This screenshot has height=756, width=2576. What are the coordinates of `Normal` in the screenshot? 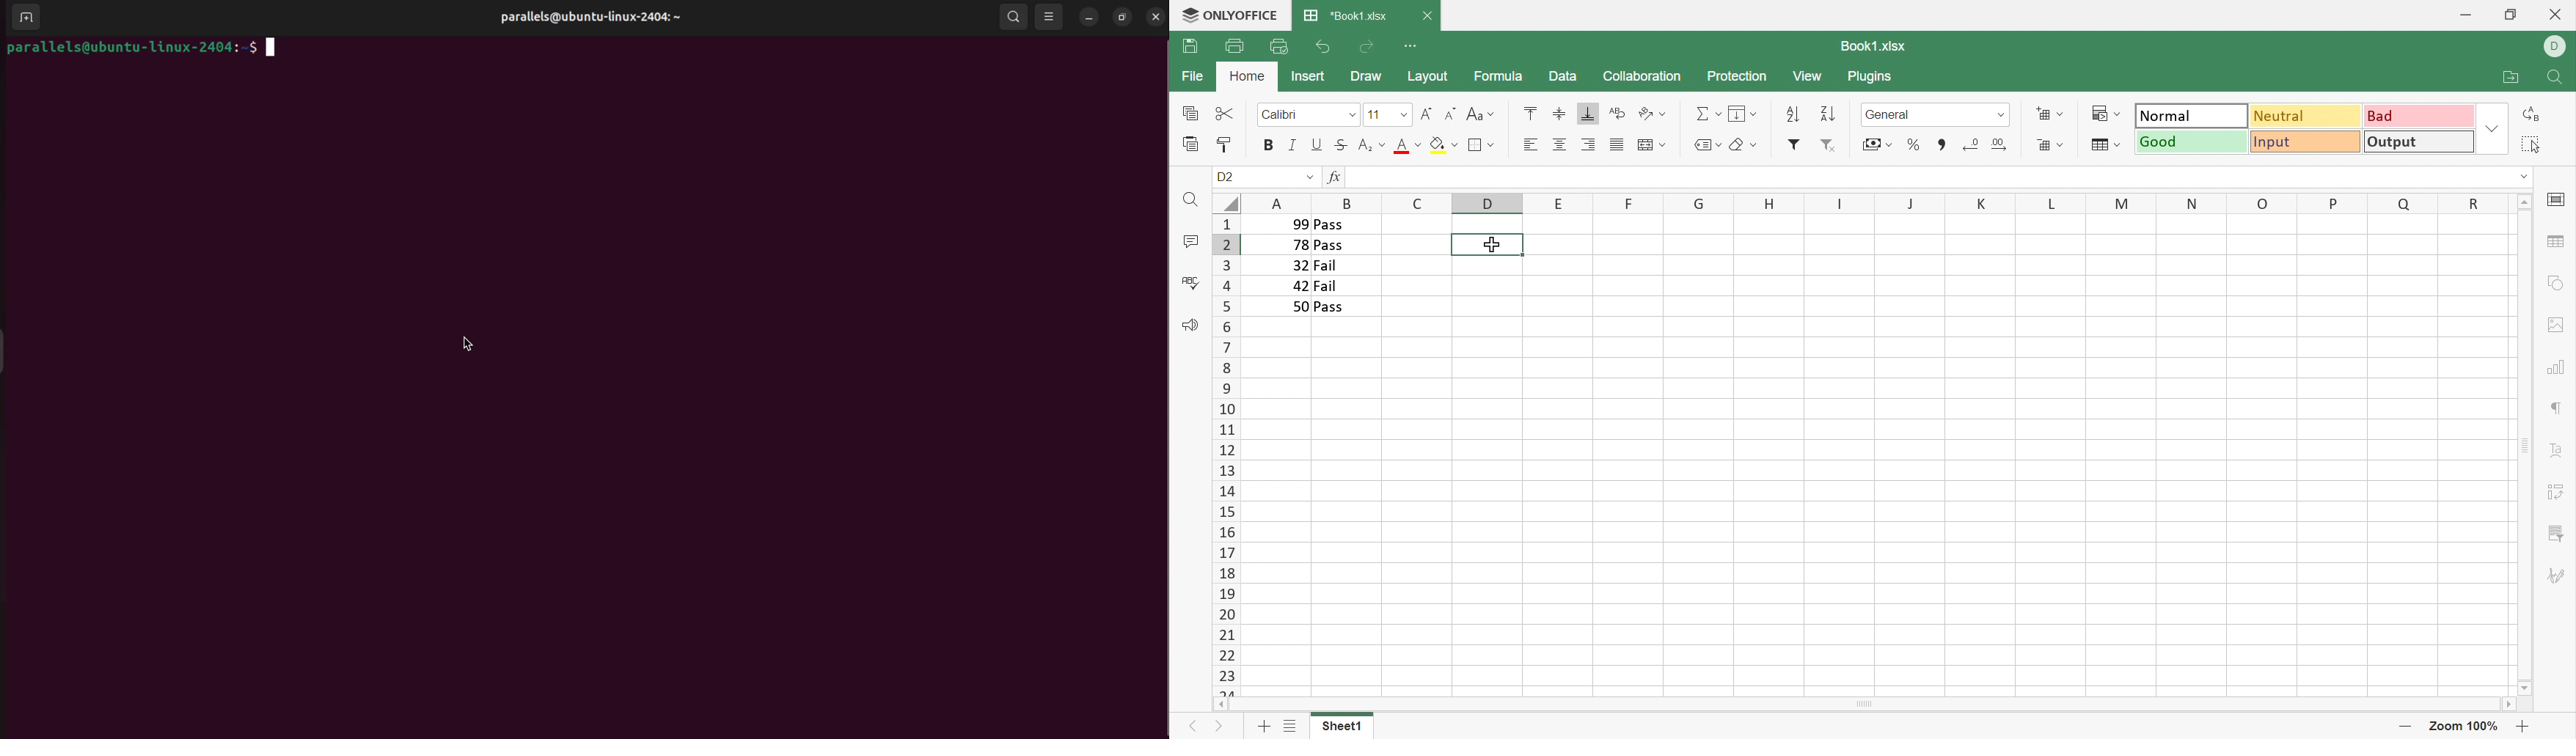 It's located at (2191, 114).